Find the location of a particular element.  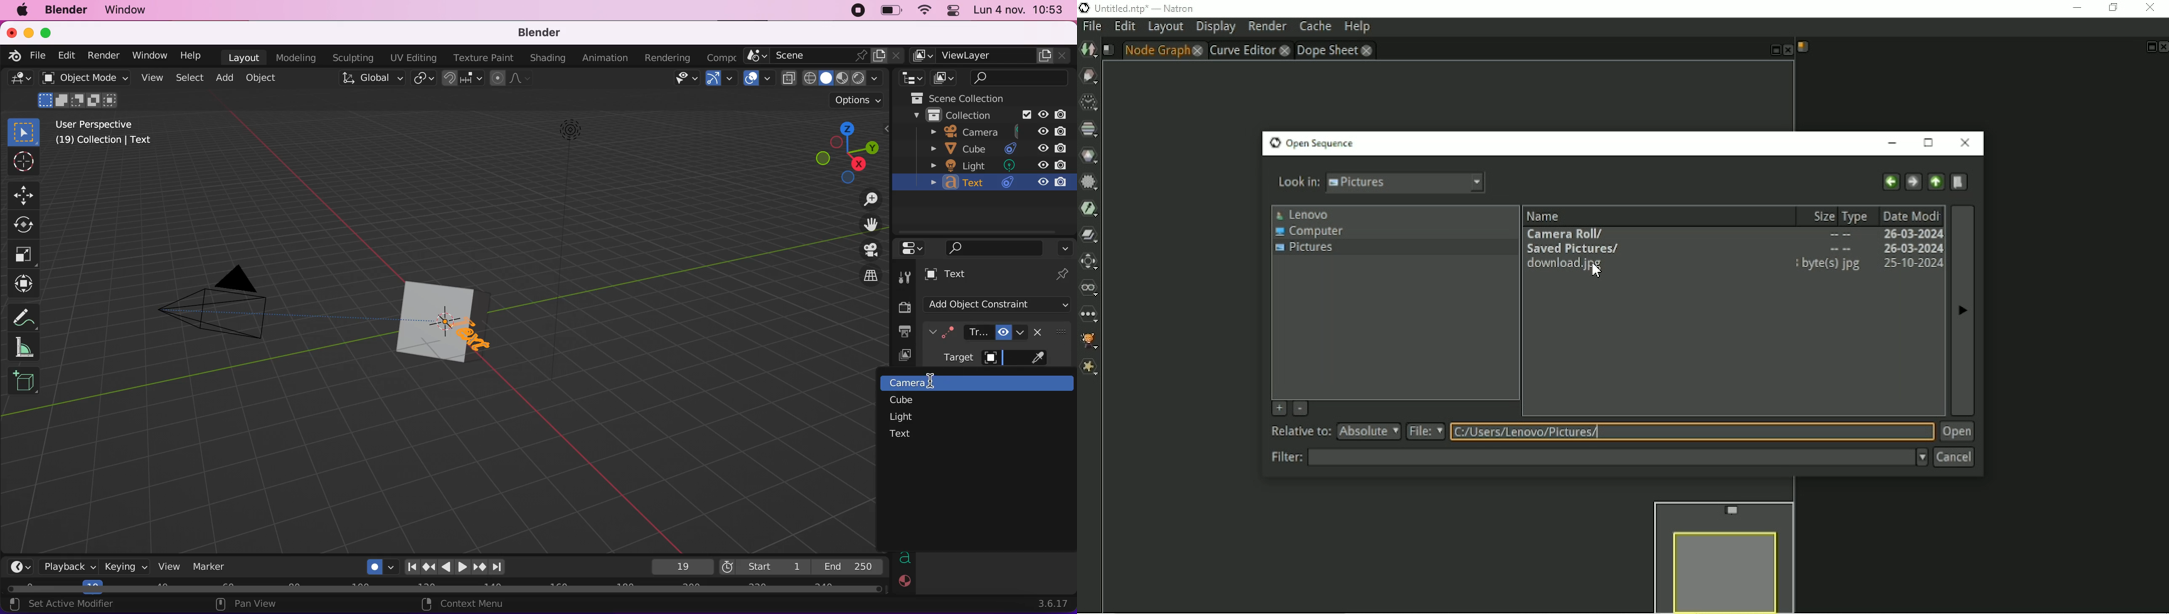

target is located at coordinates (974, 359).